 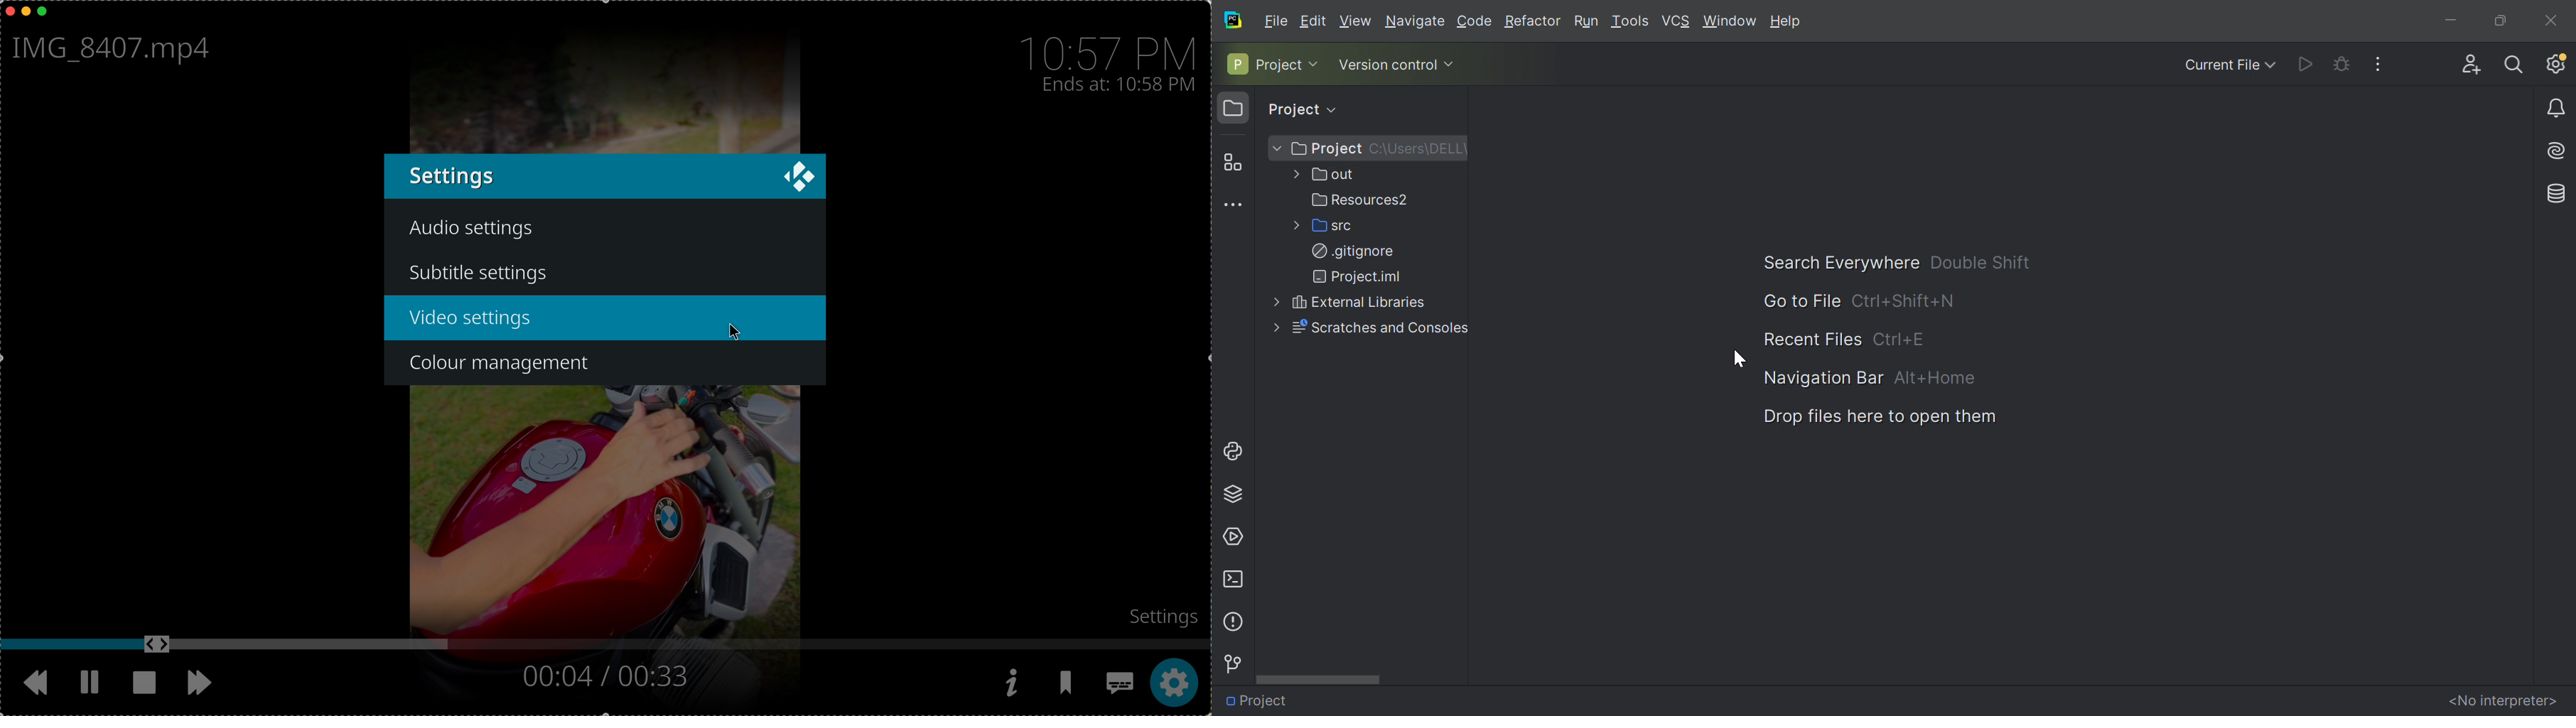 What do you see at coordinates (506, 365) in the screenshot?
I see `colour management` at bounding box center [506, 365].